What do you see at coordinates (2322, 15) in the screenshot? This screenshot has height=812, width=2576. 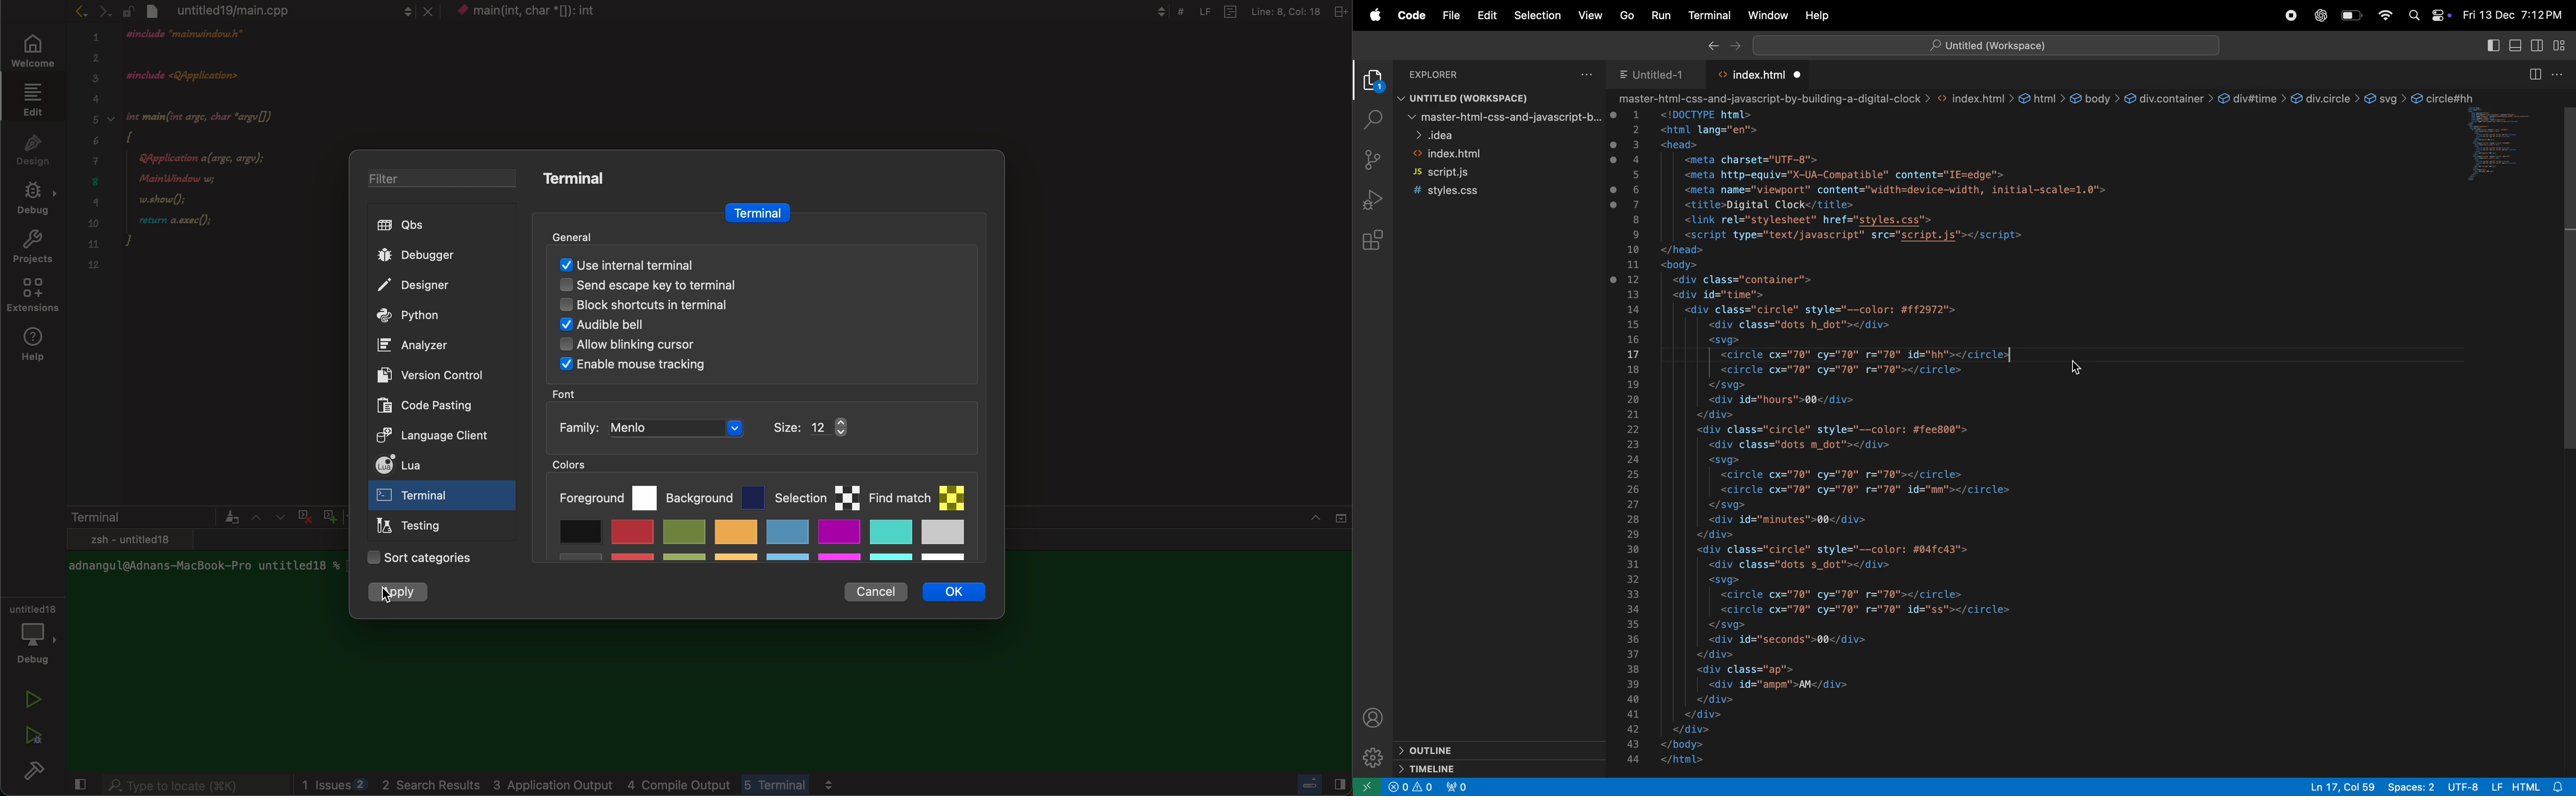 I see `chatgpt` at bounding box center [2322, 15].